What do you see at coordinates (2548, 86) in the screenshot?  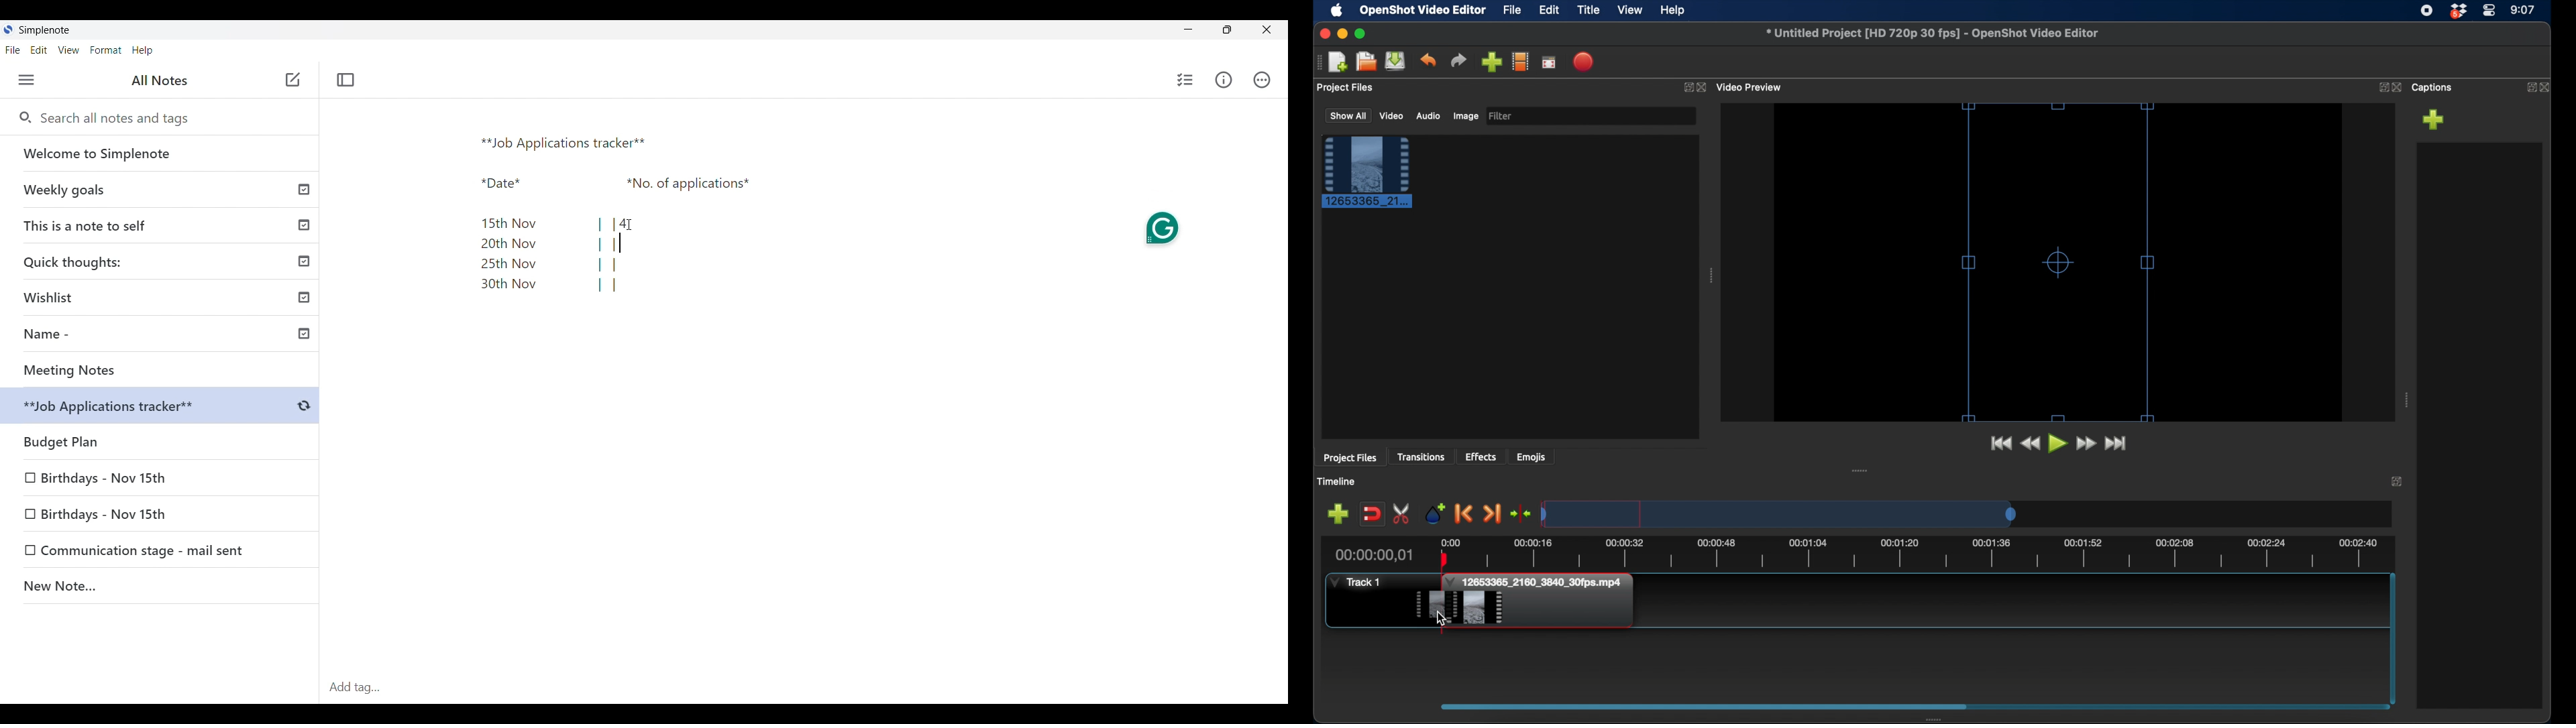 I see `close` at bounding box center [2548, 86].